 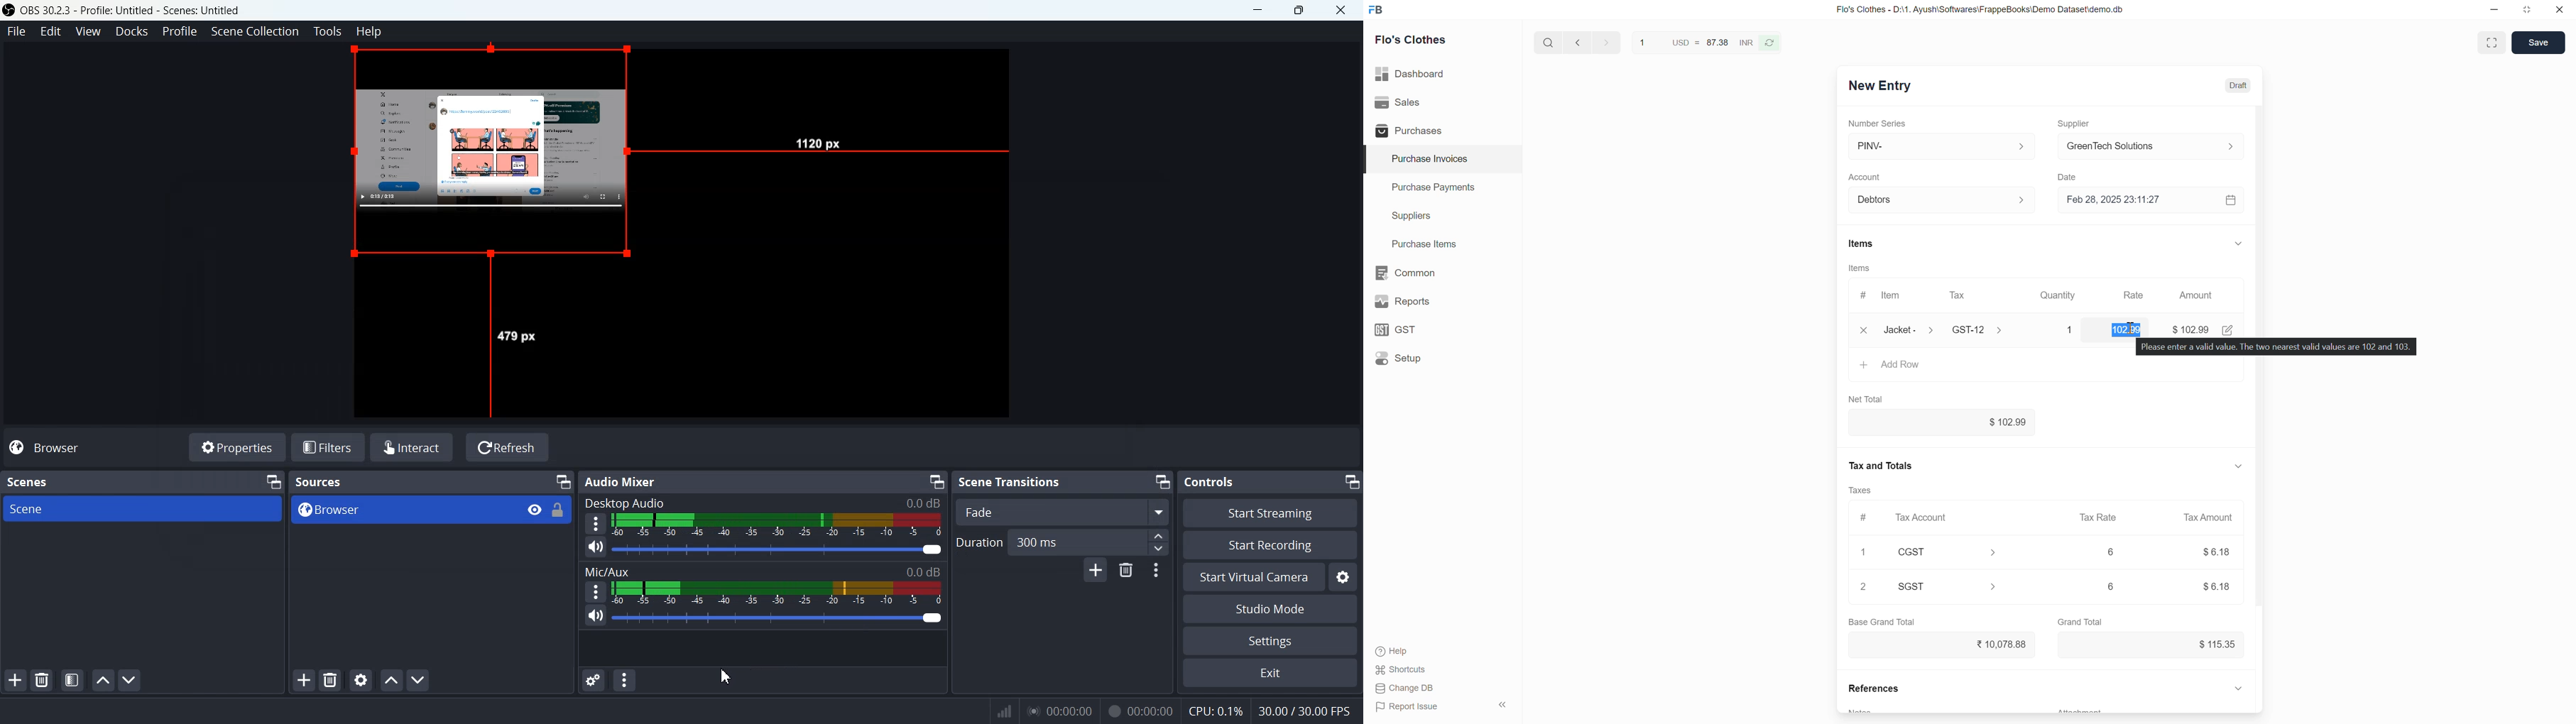 I want to click on Scene Transitions, so click(x=1011, y=481).